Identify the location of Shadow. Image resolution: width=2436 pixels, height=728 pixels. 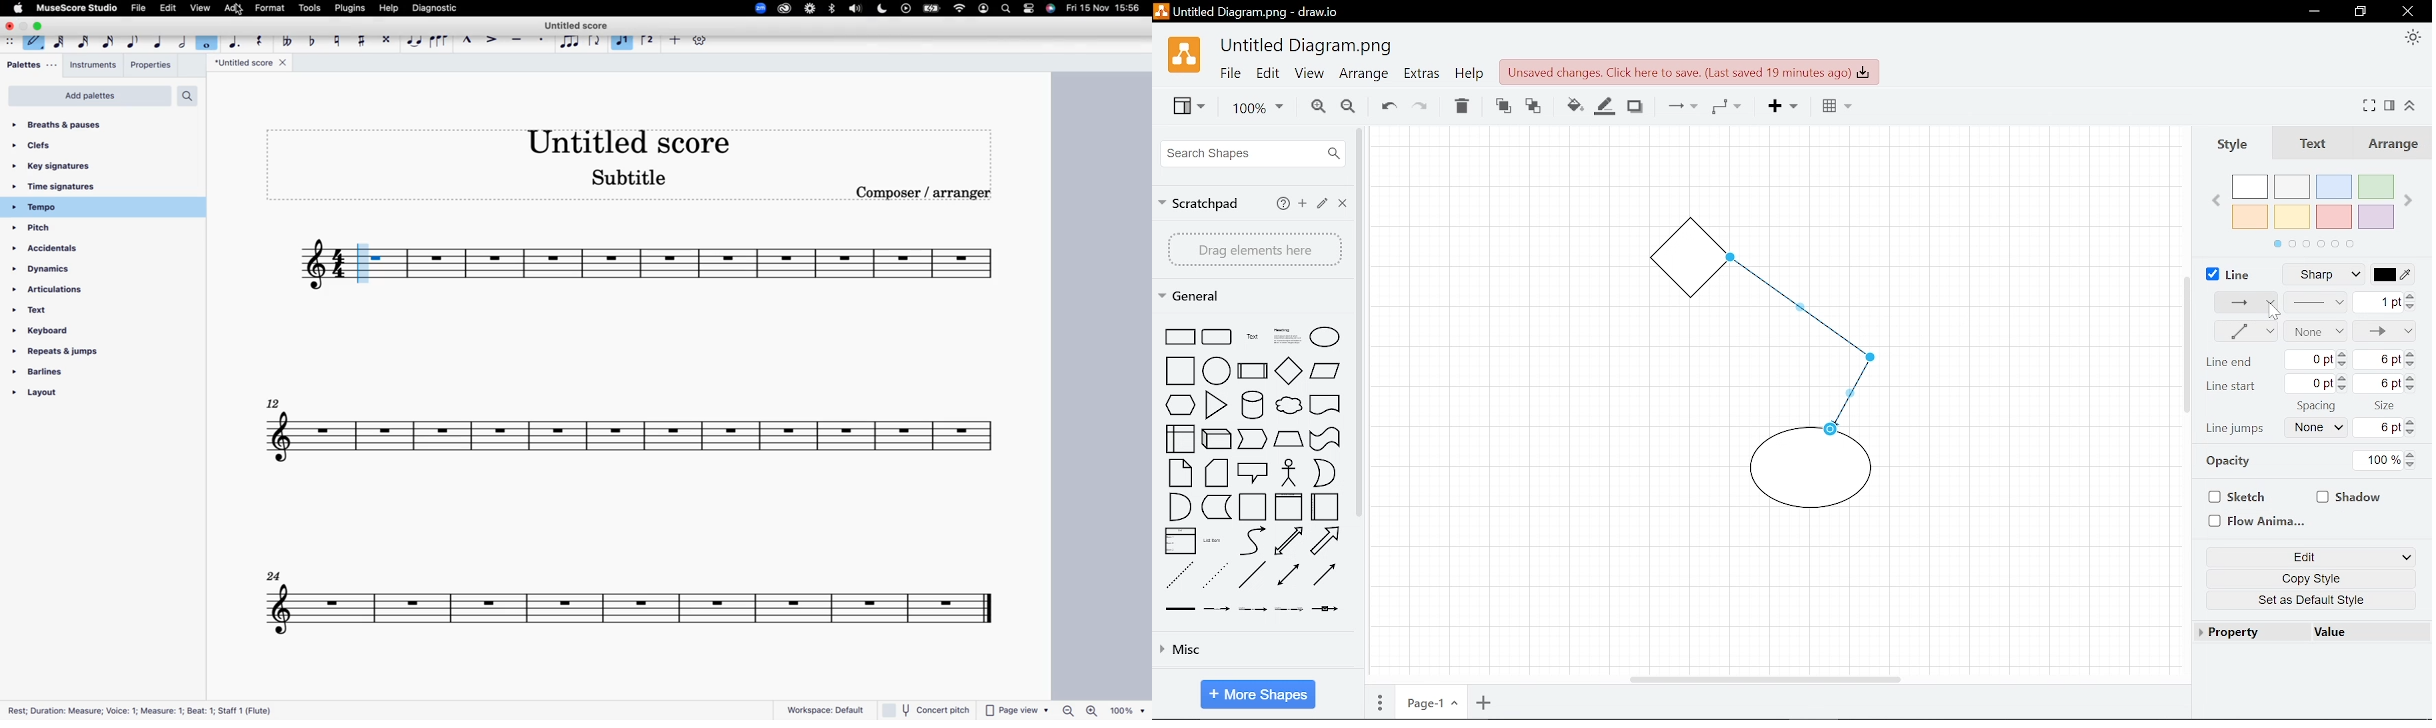
(1635, 105).